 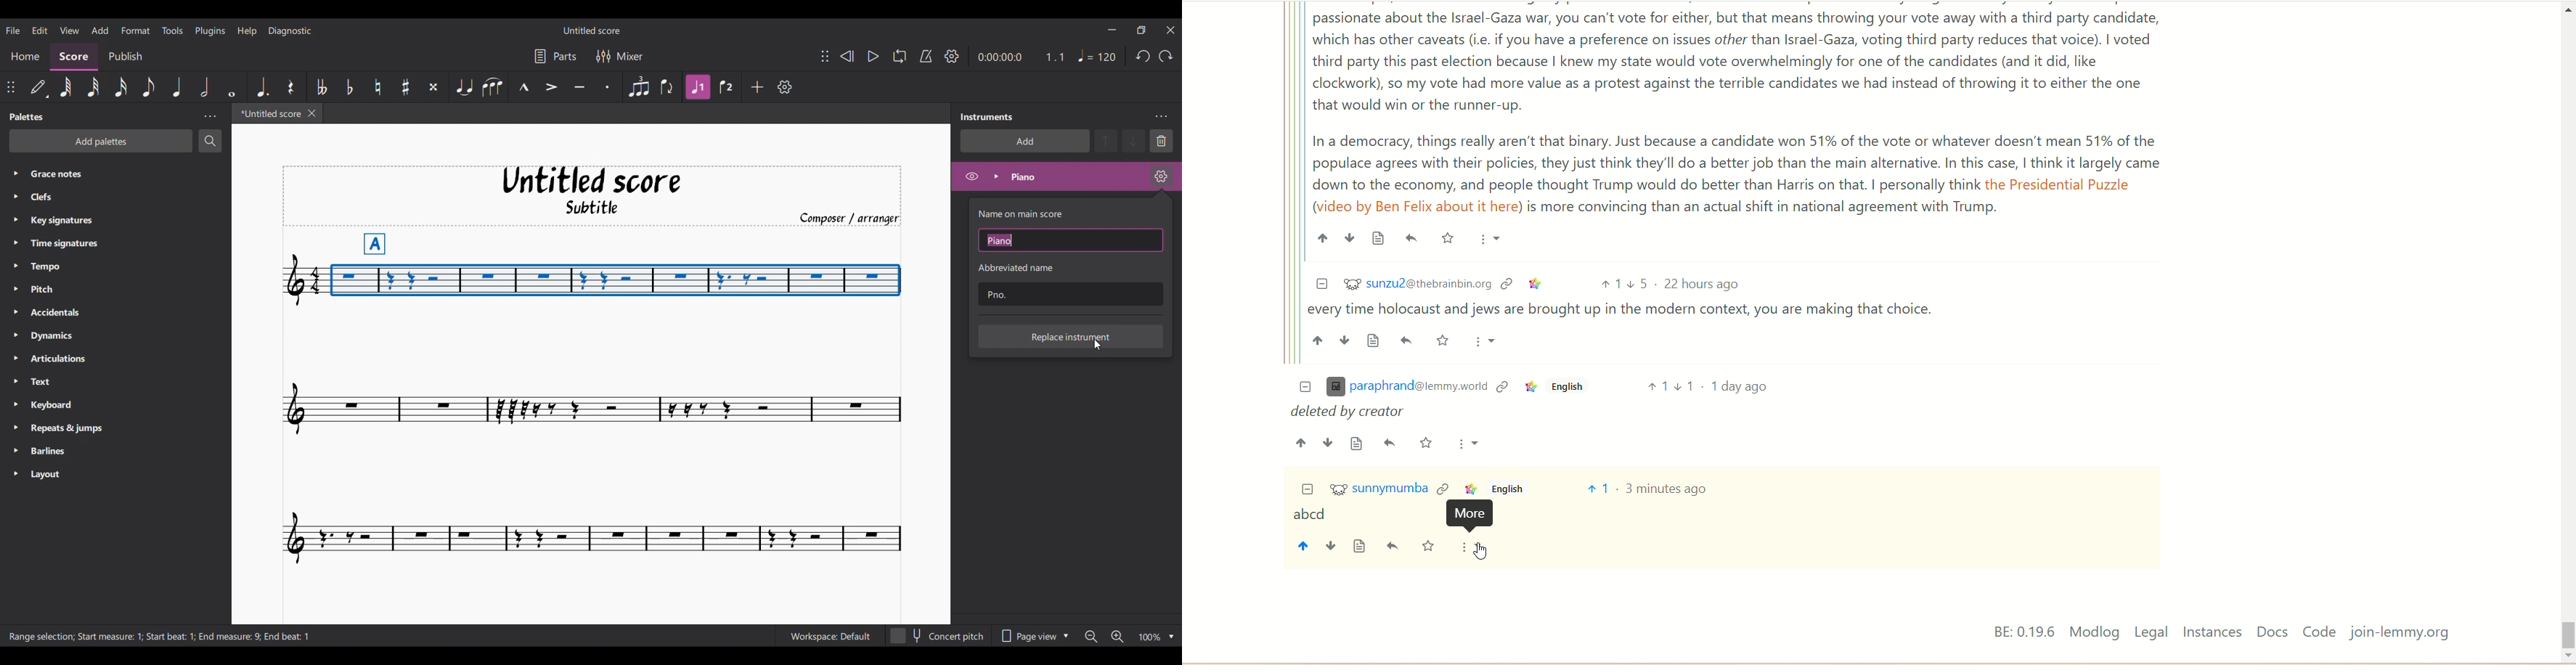 I want to click on Tenuto, so click(x=579, y=86).